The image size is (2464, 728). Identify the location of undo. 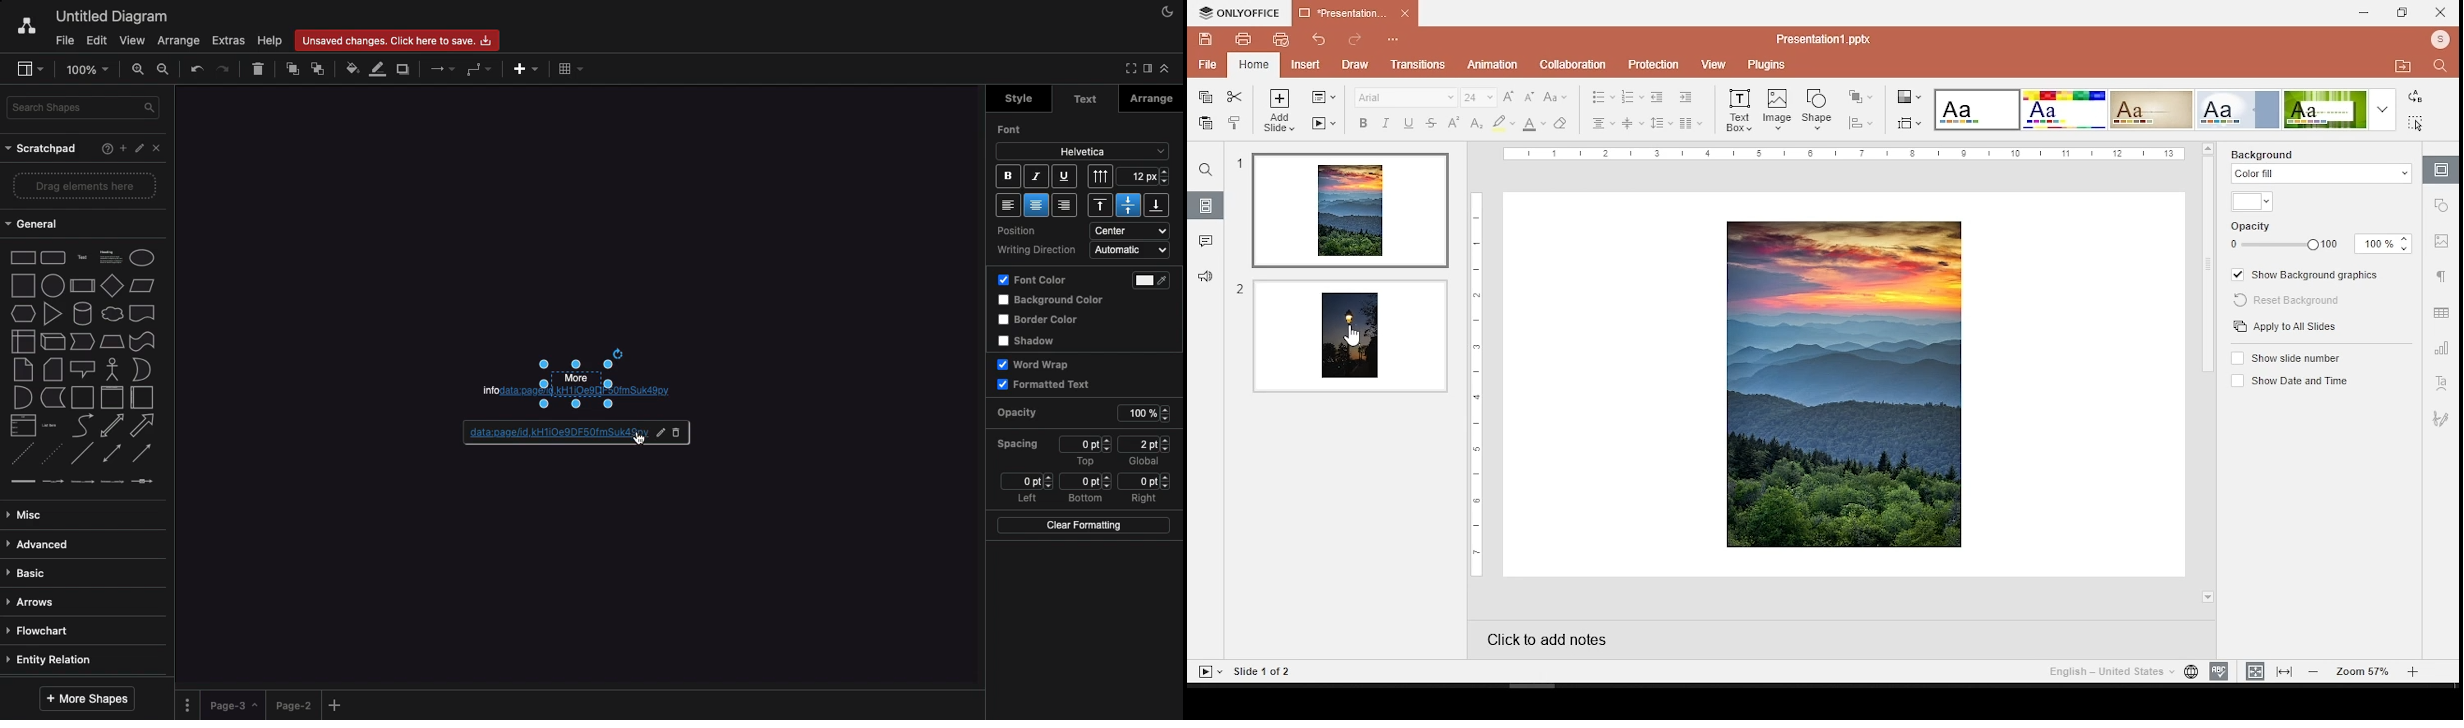
(1315, 40).